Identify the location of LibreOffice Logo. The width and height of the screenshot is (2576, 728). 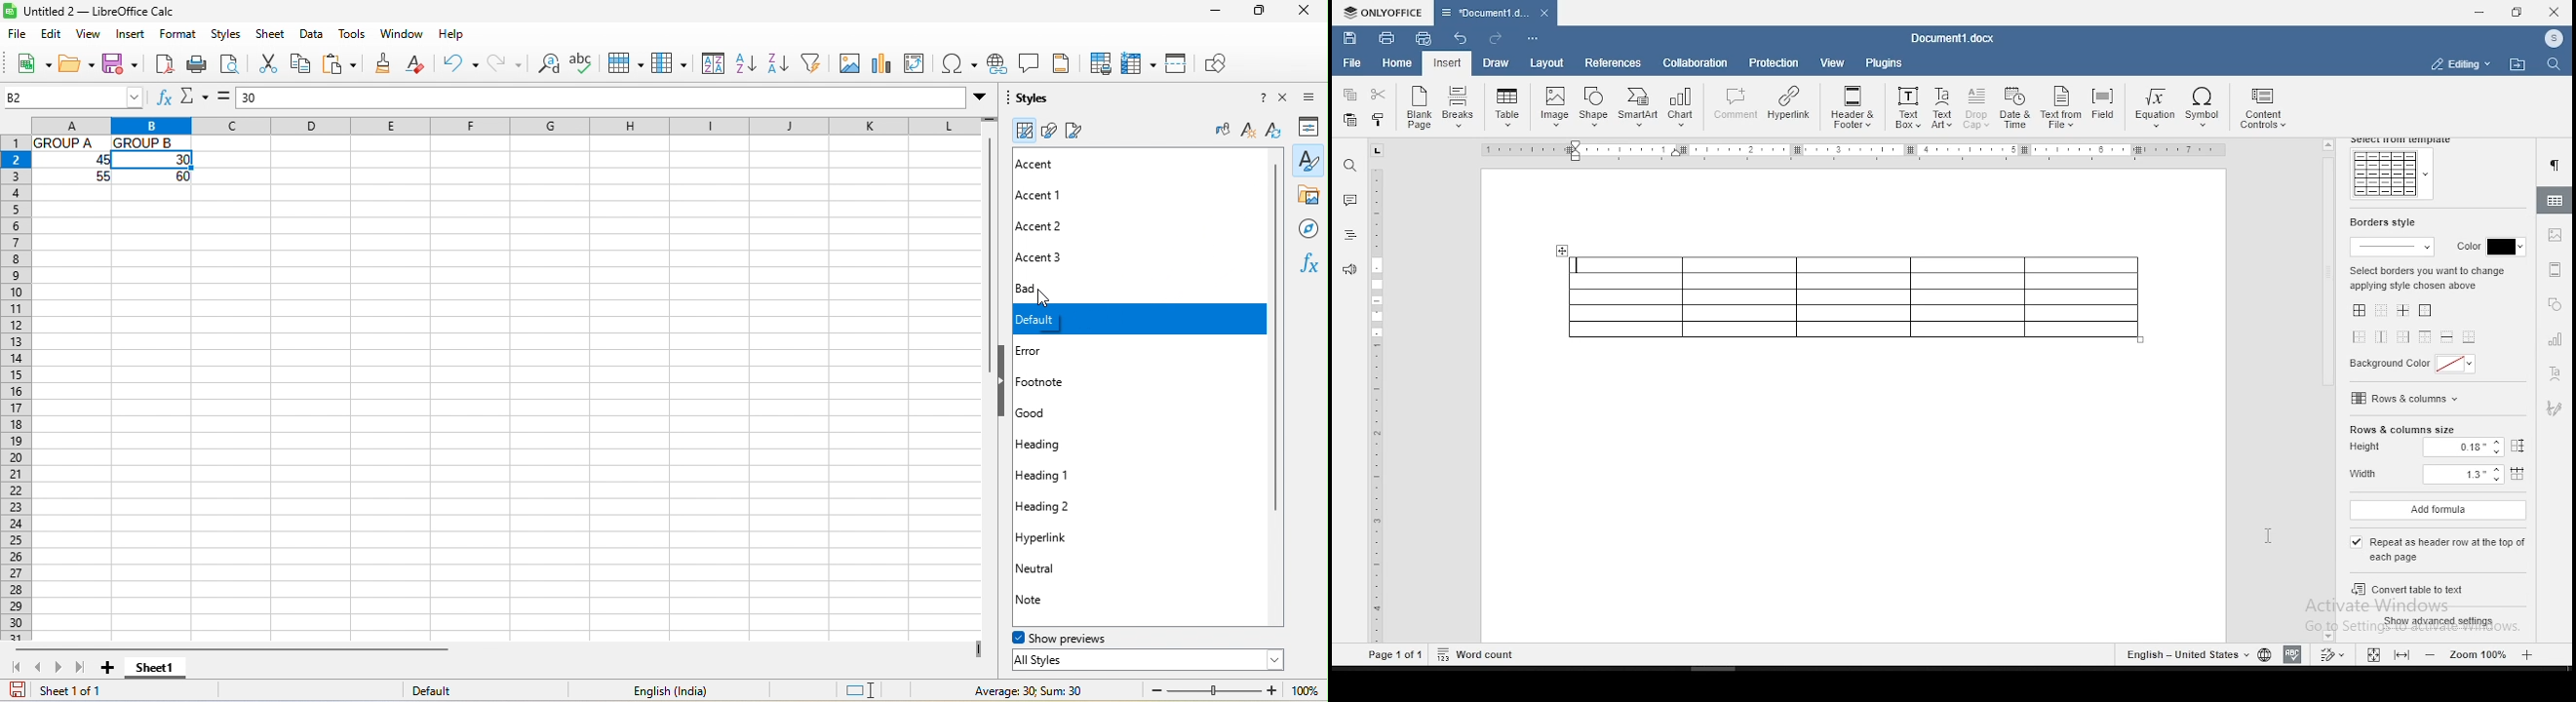
(10, 11).